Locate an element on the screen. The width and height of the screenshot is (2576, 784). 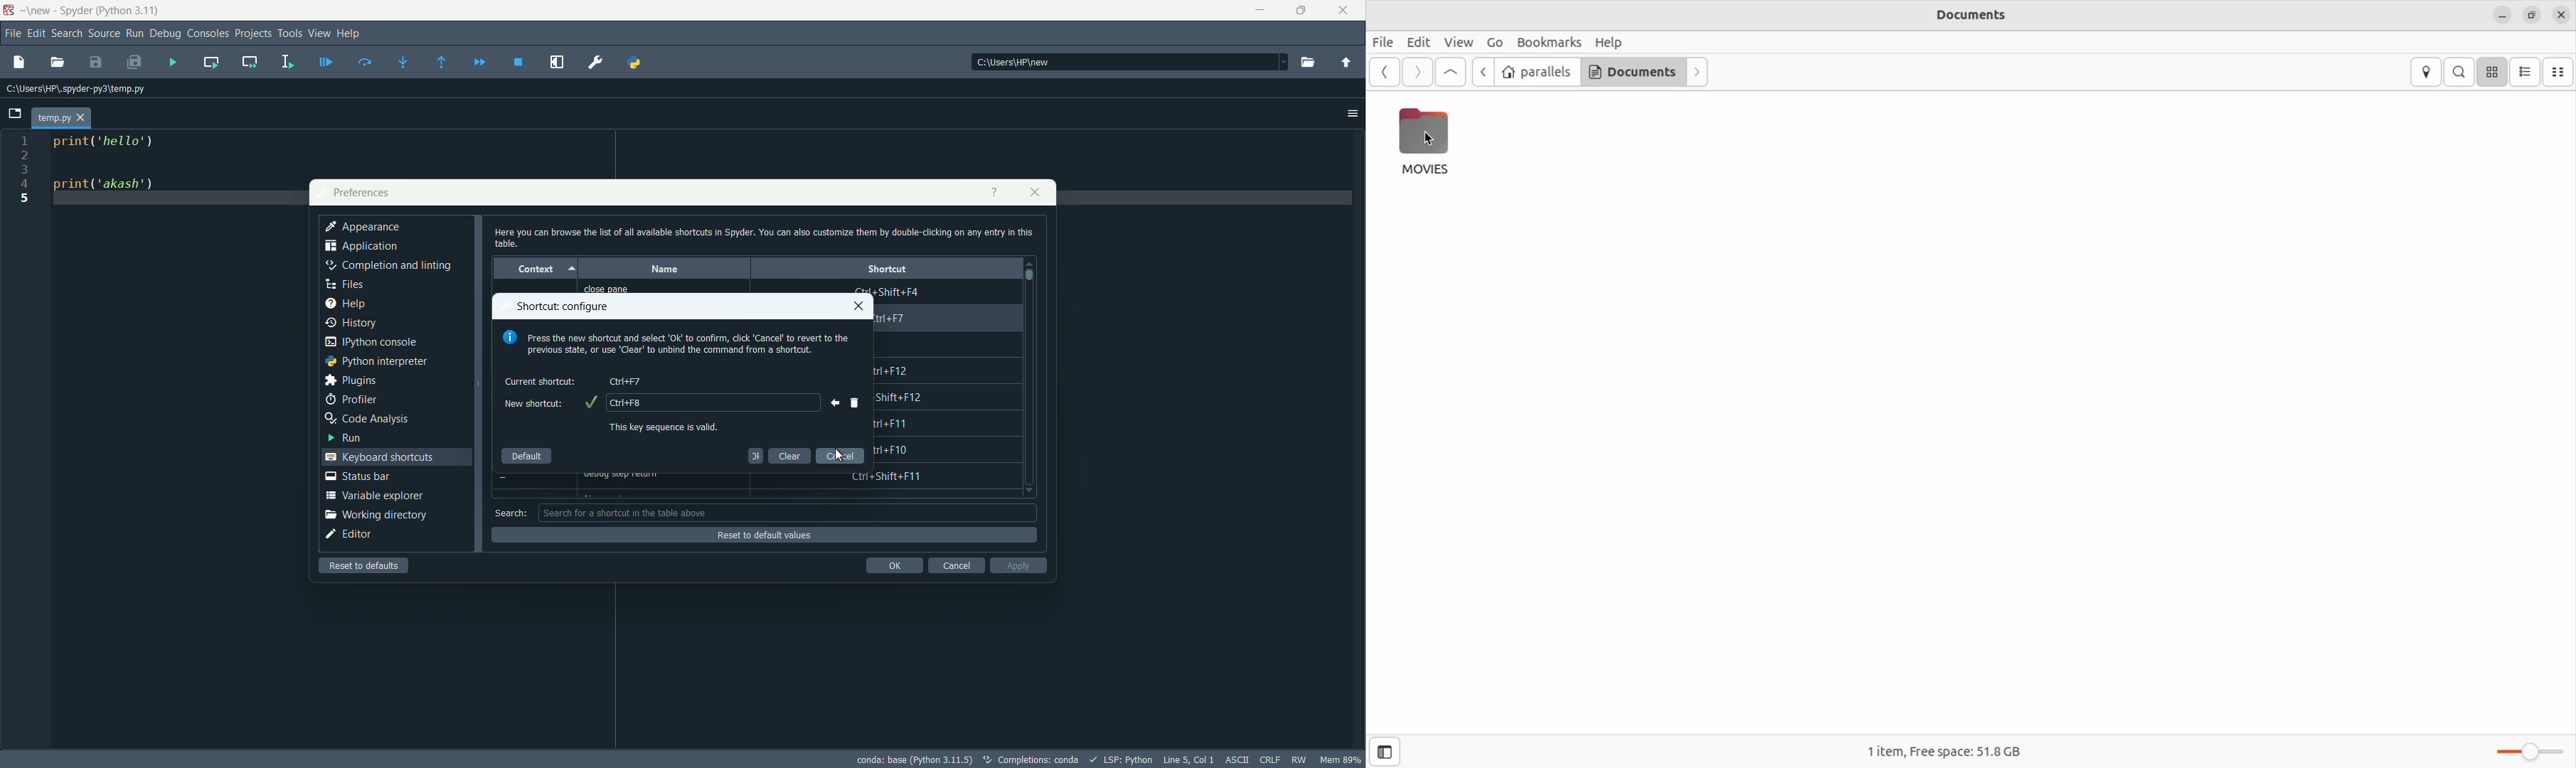
cancel is located at coordinates (954, 565).